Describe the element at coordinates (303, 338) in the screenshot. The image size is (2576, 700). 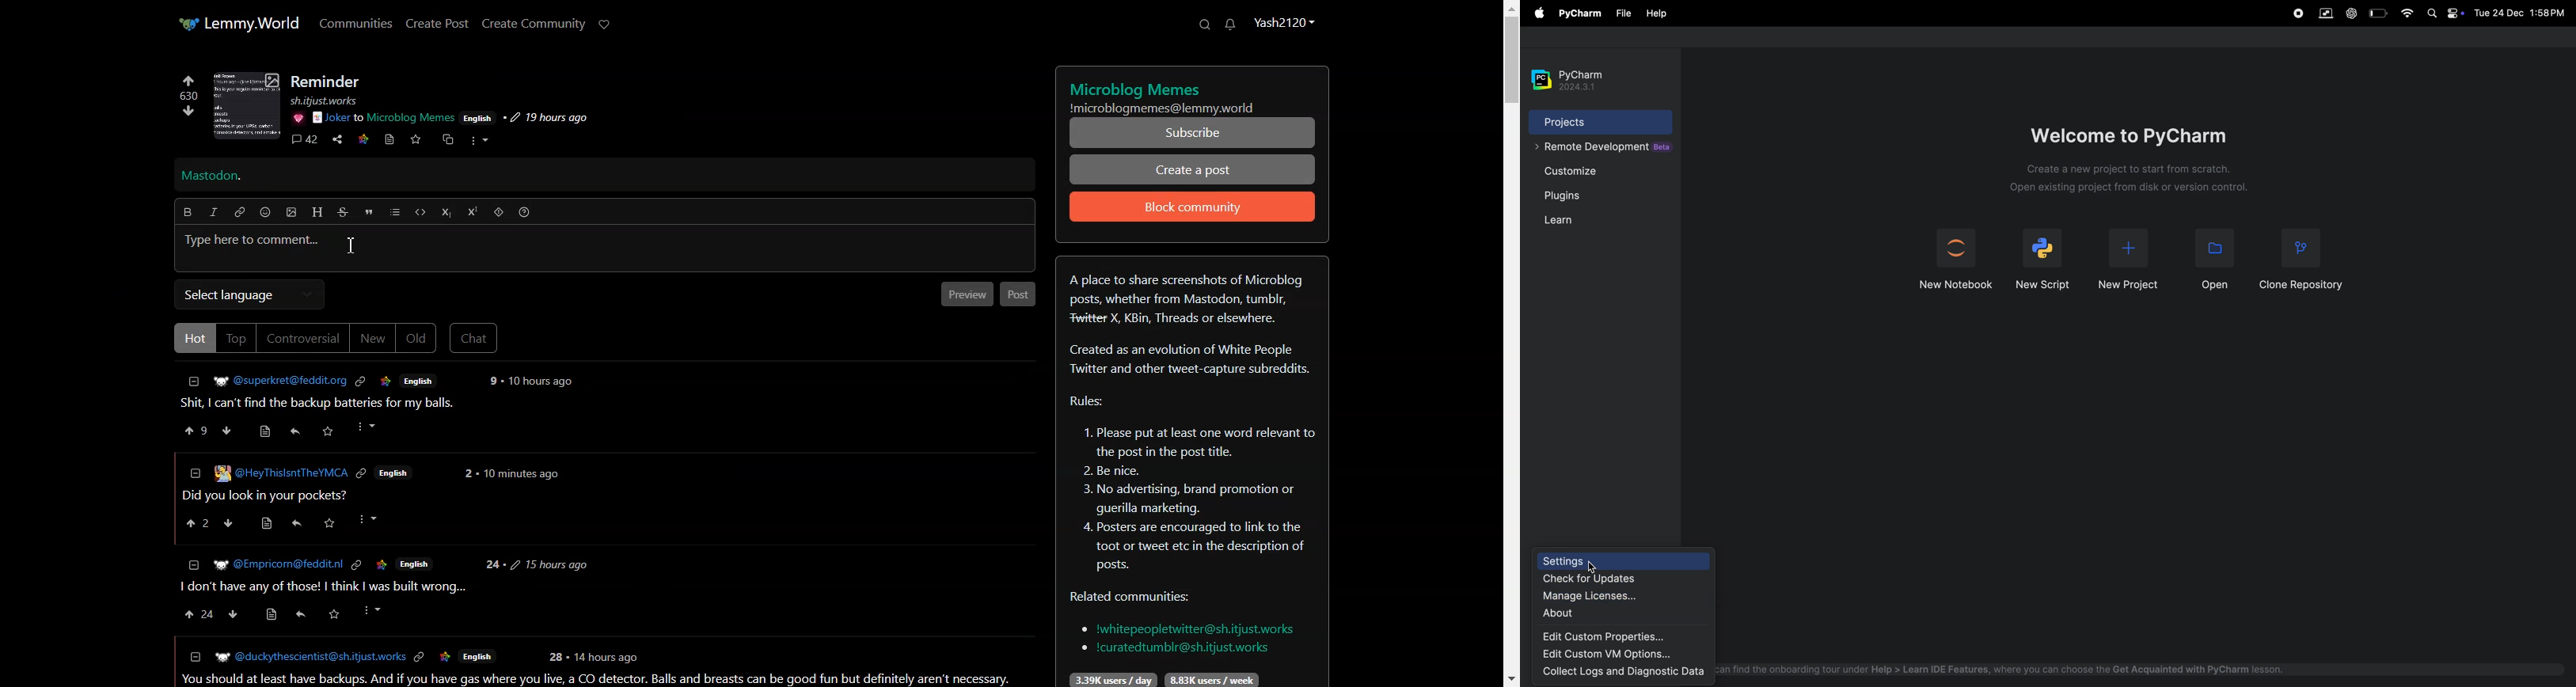
I see `Controversial` at that location.